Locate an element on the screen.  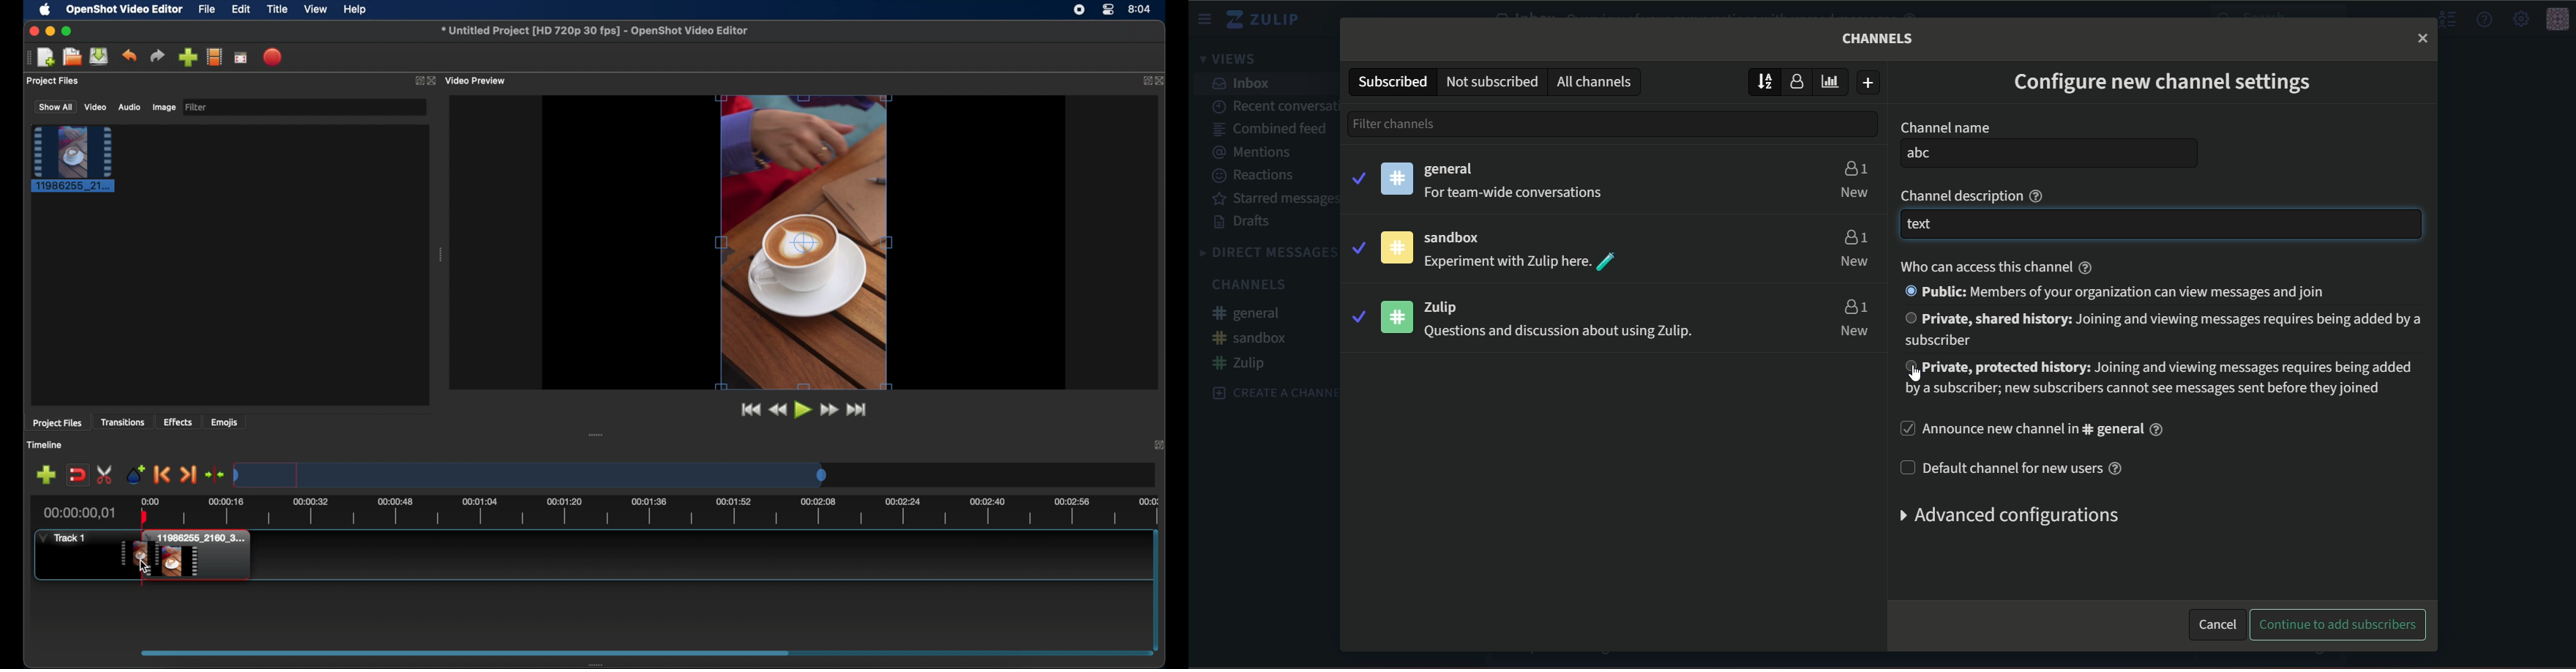
channels is located at coordinates (1879, 38).